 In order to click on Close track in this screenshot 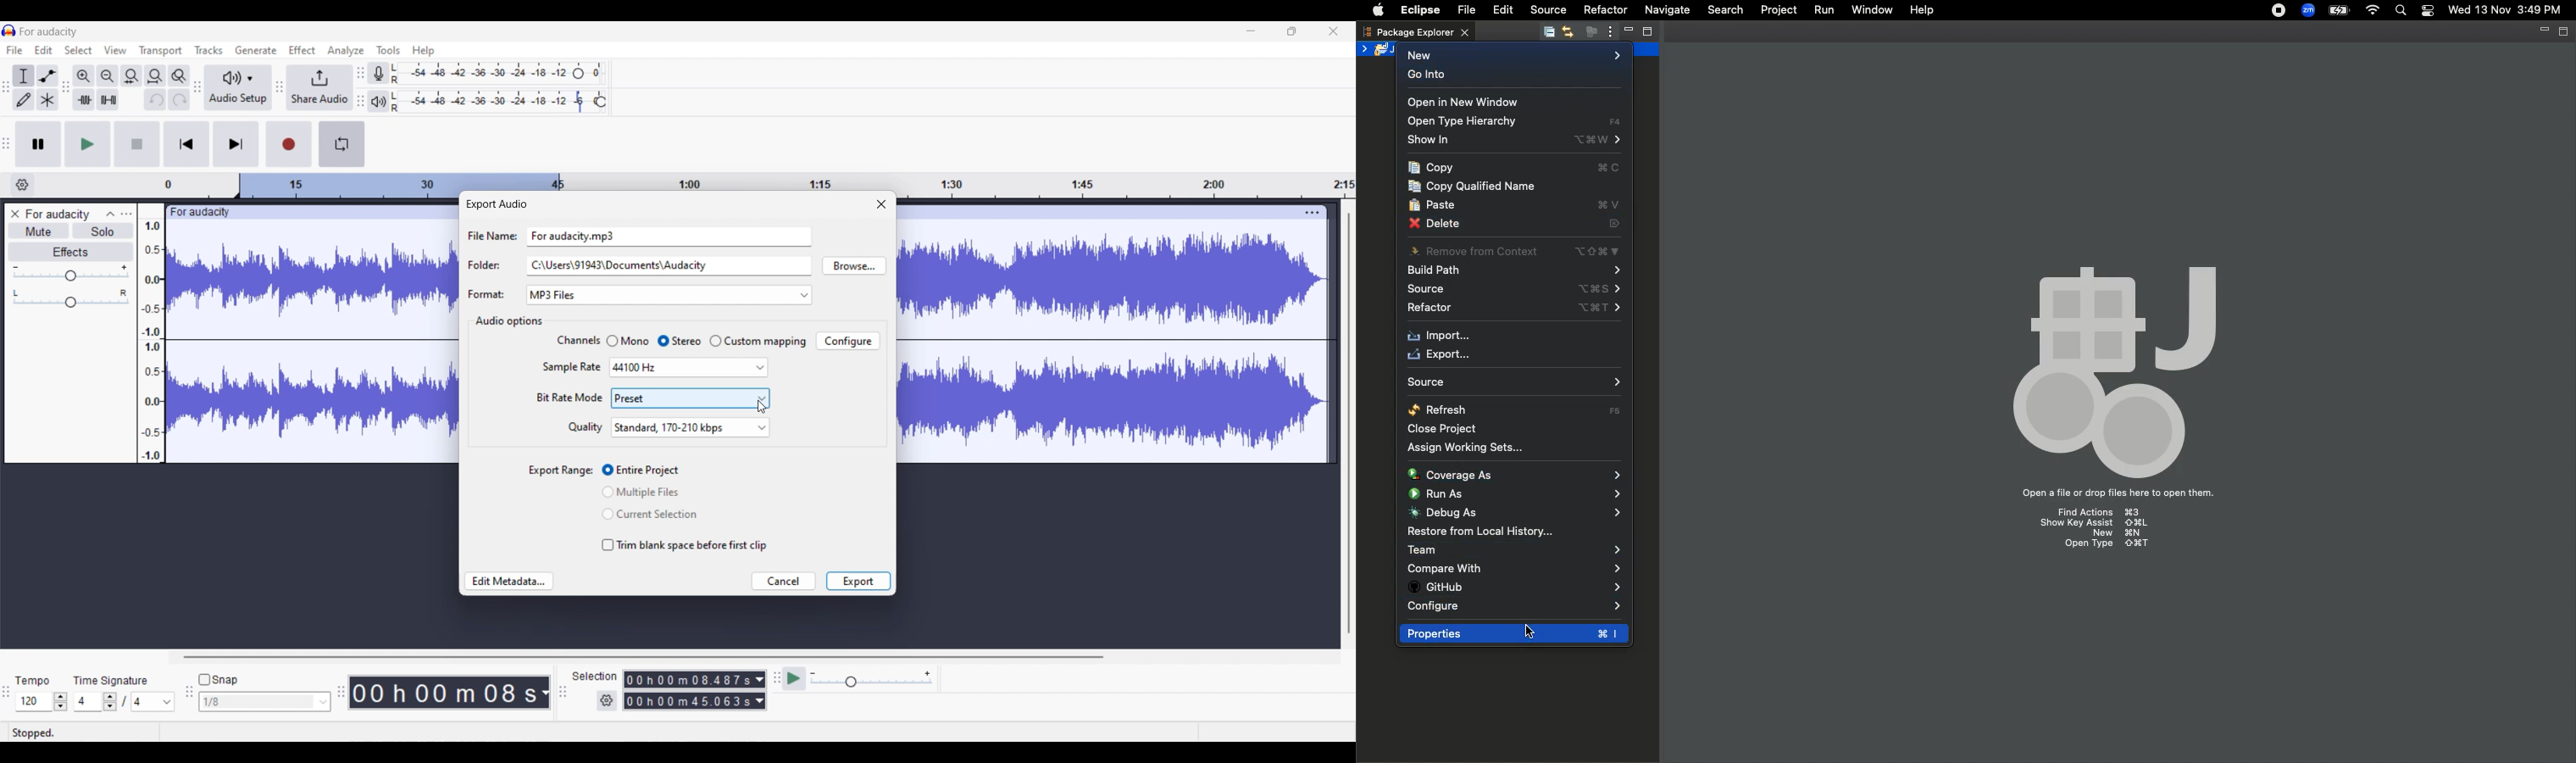, I will do `click(16, 213)`.